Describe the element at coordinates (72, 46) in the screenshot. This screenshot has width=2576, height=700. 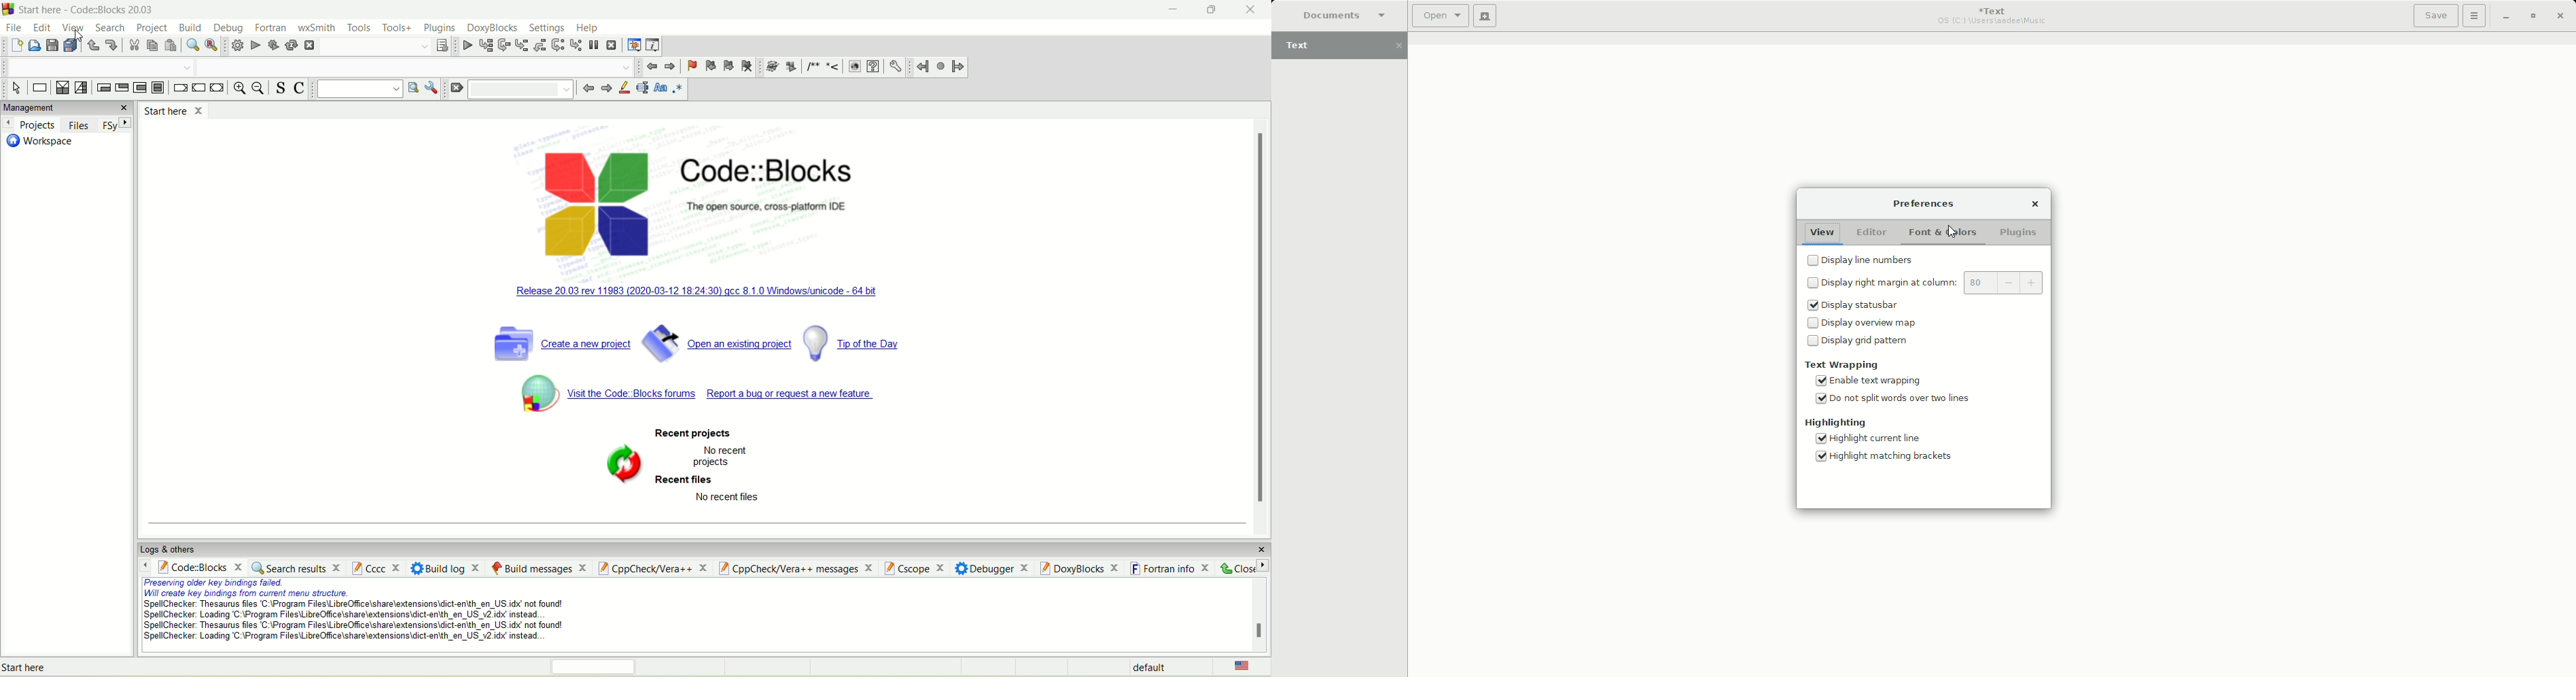
I see `save everything` at that location.